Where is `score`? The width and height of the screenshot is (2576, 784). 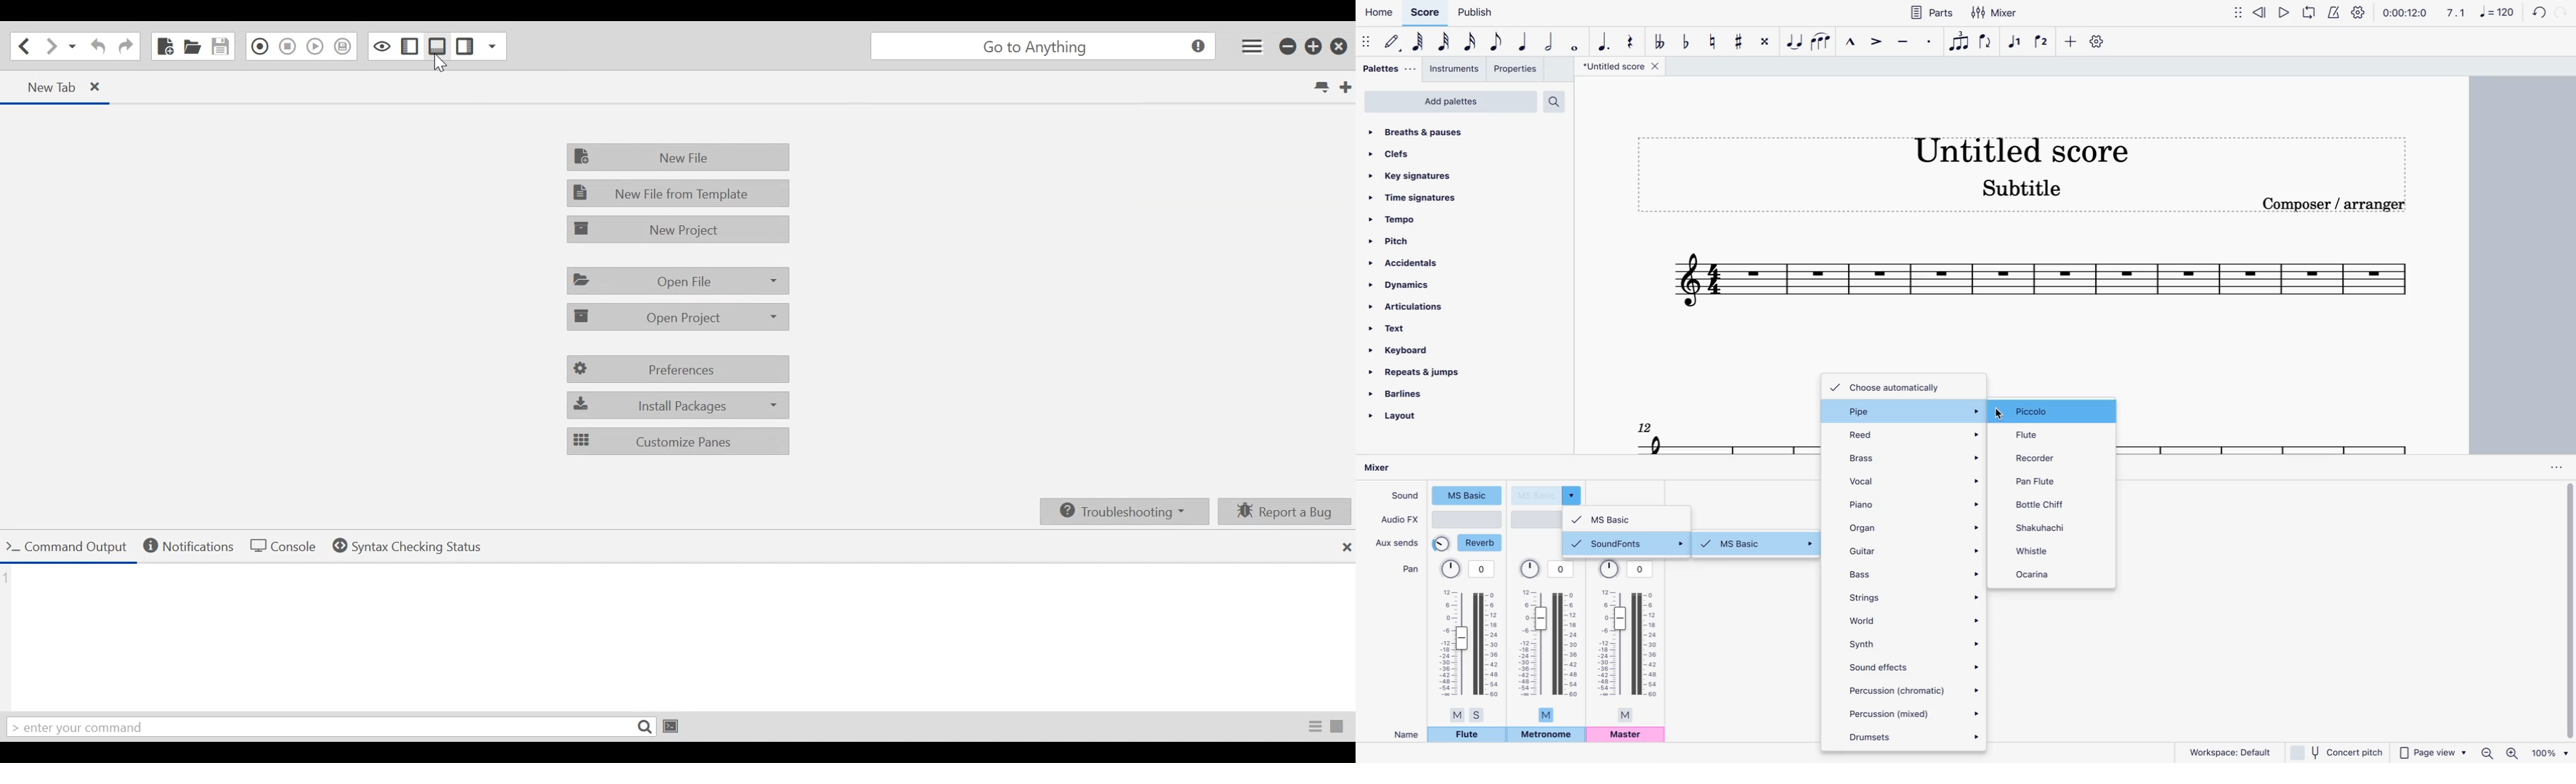
score is located at coordinates (1426, 13).